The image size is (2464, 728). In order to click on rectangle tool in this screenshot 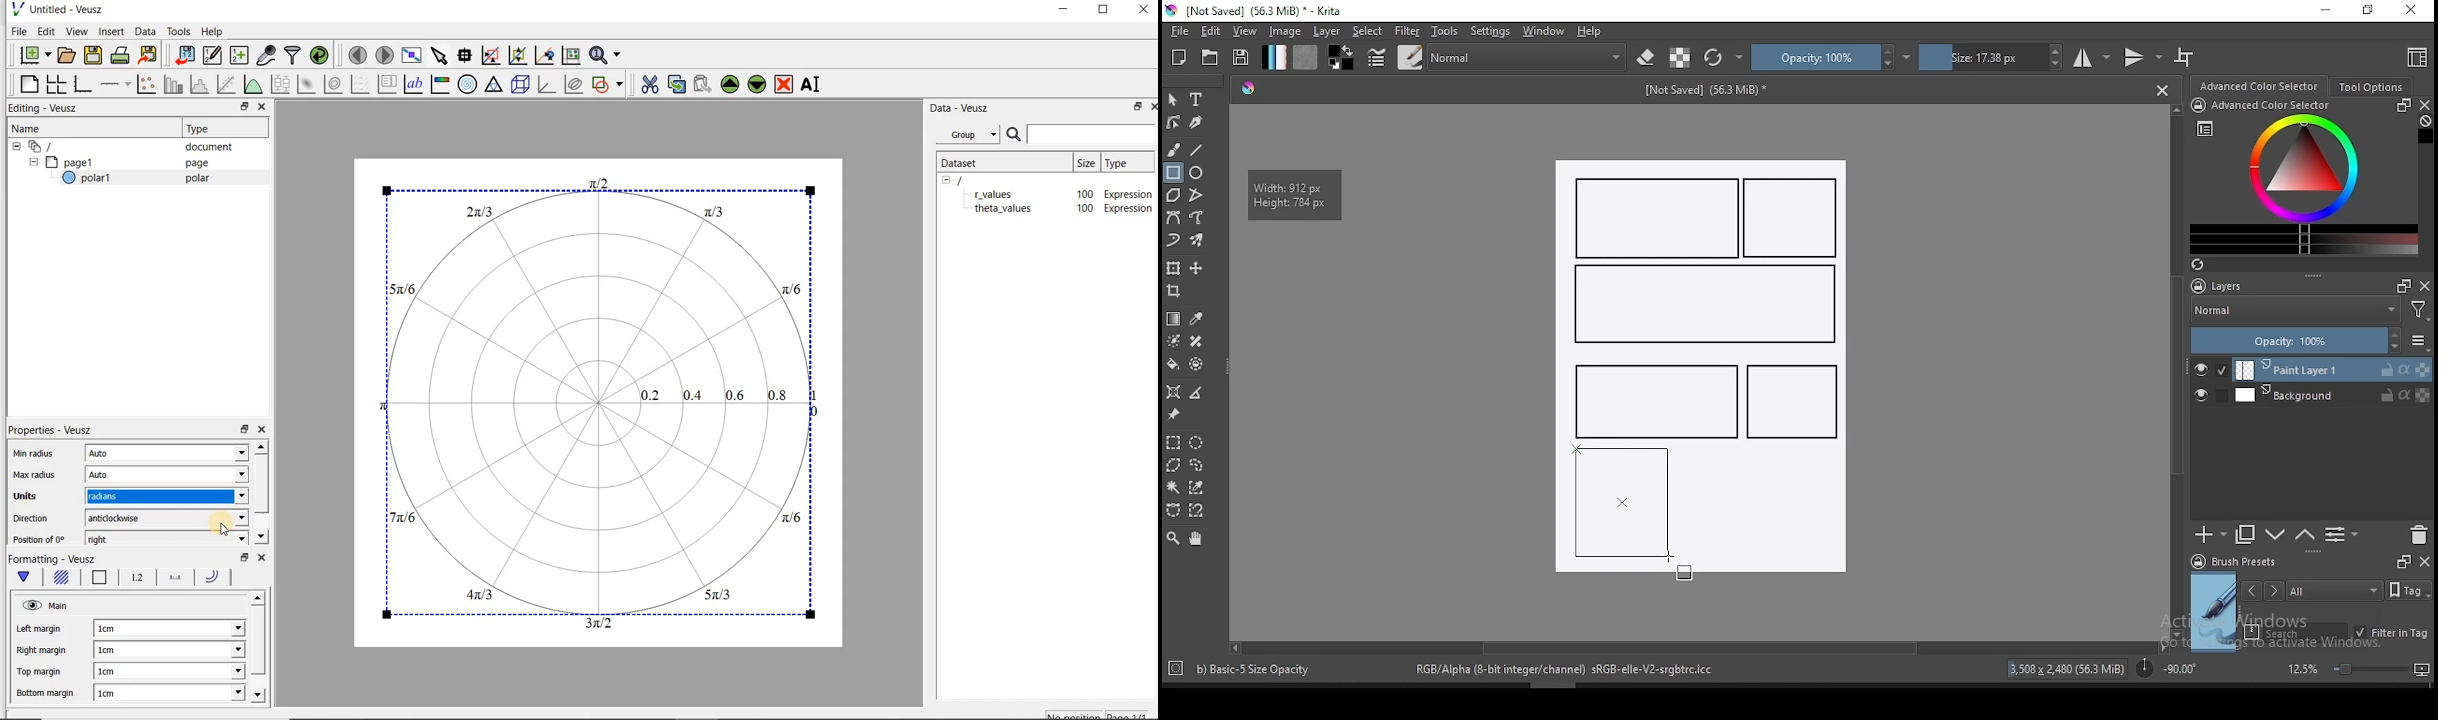, I will do `click(1173, 173)`.